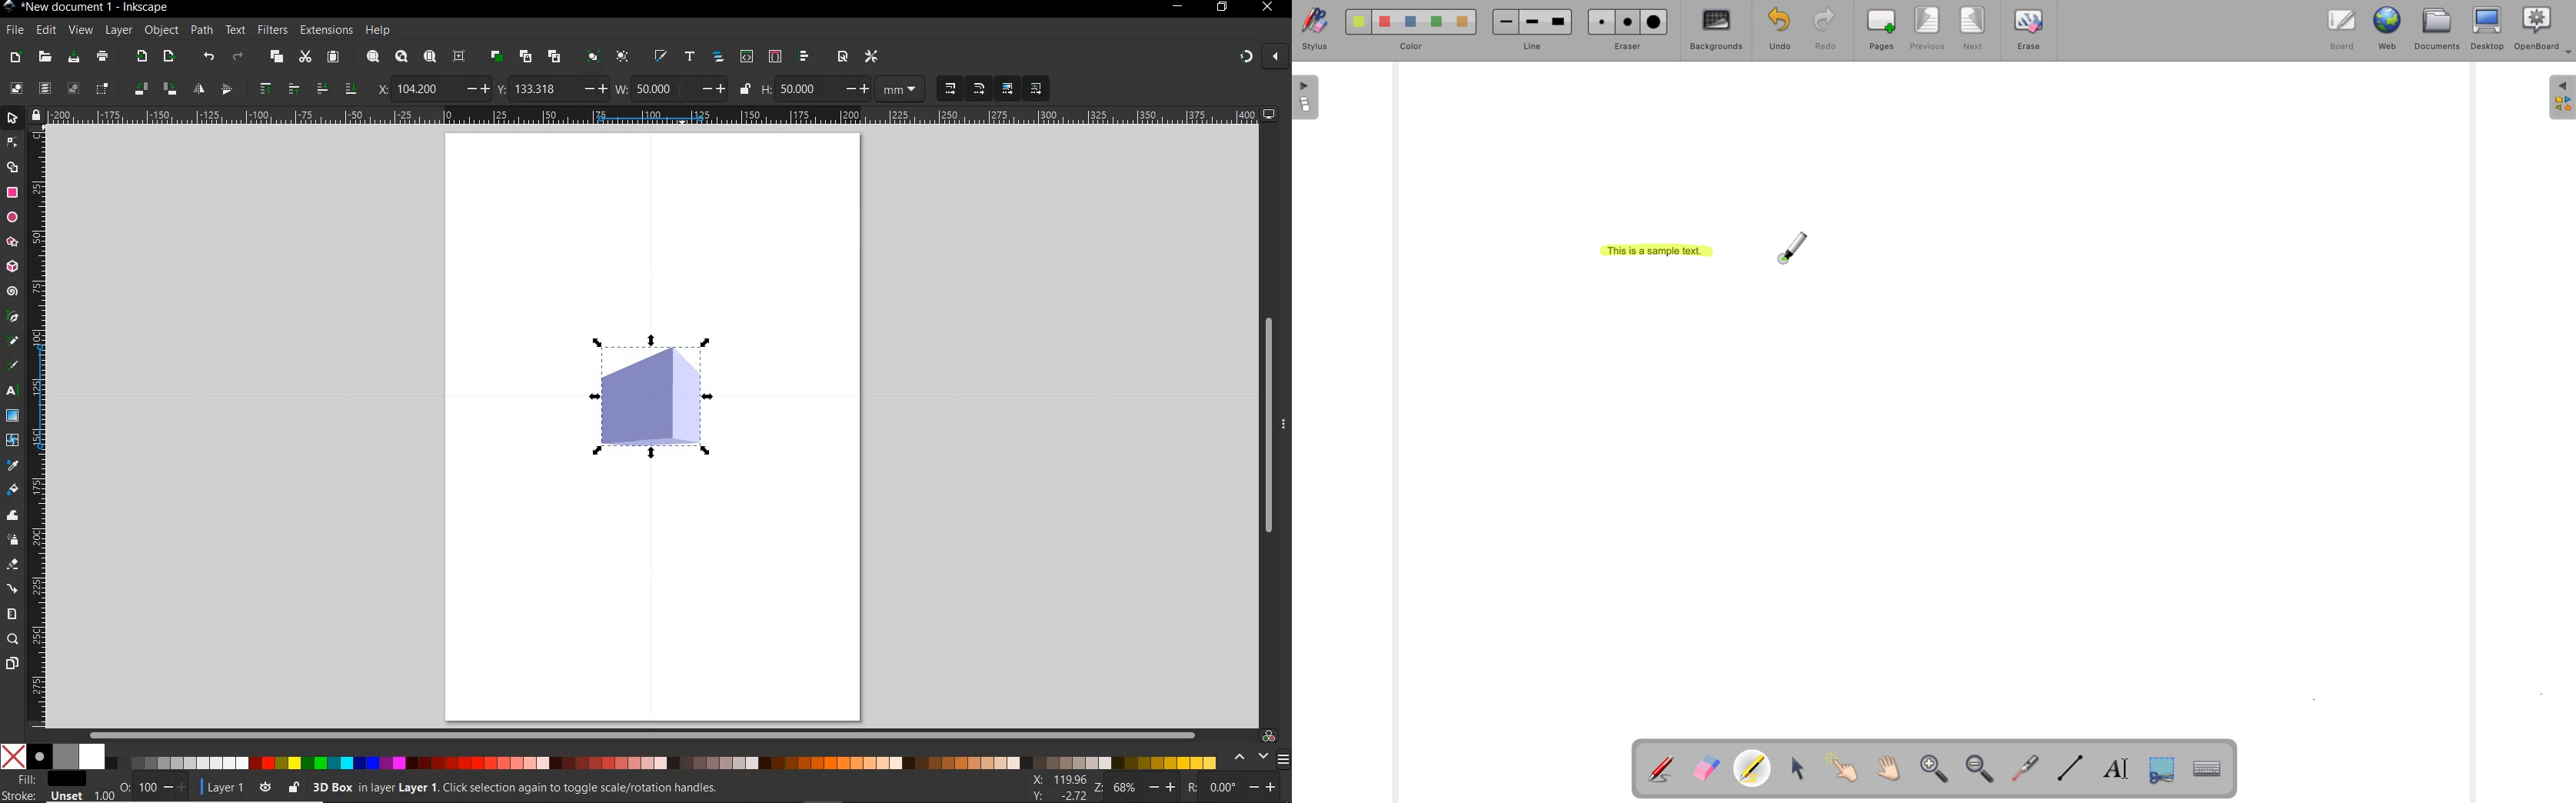  I want to click on view, so click(80, 31).